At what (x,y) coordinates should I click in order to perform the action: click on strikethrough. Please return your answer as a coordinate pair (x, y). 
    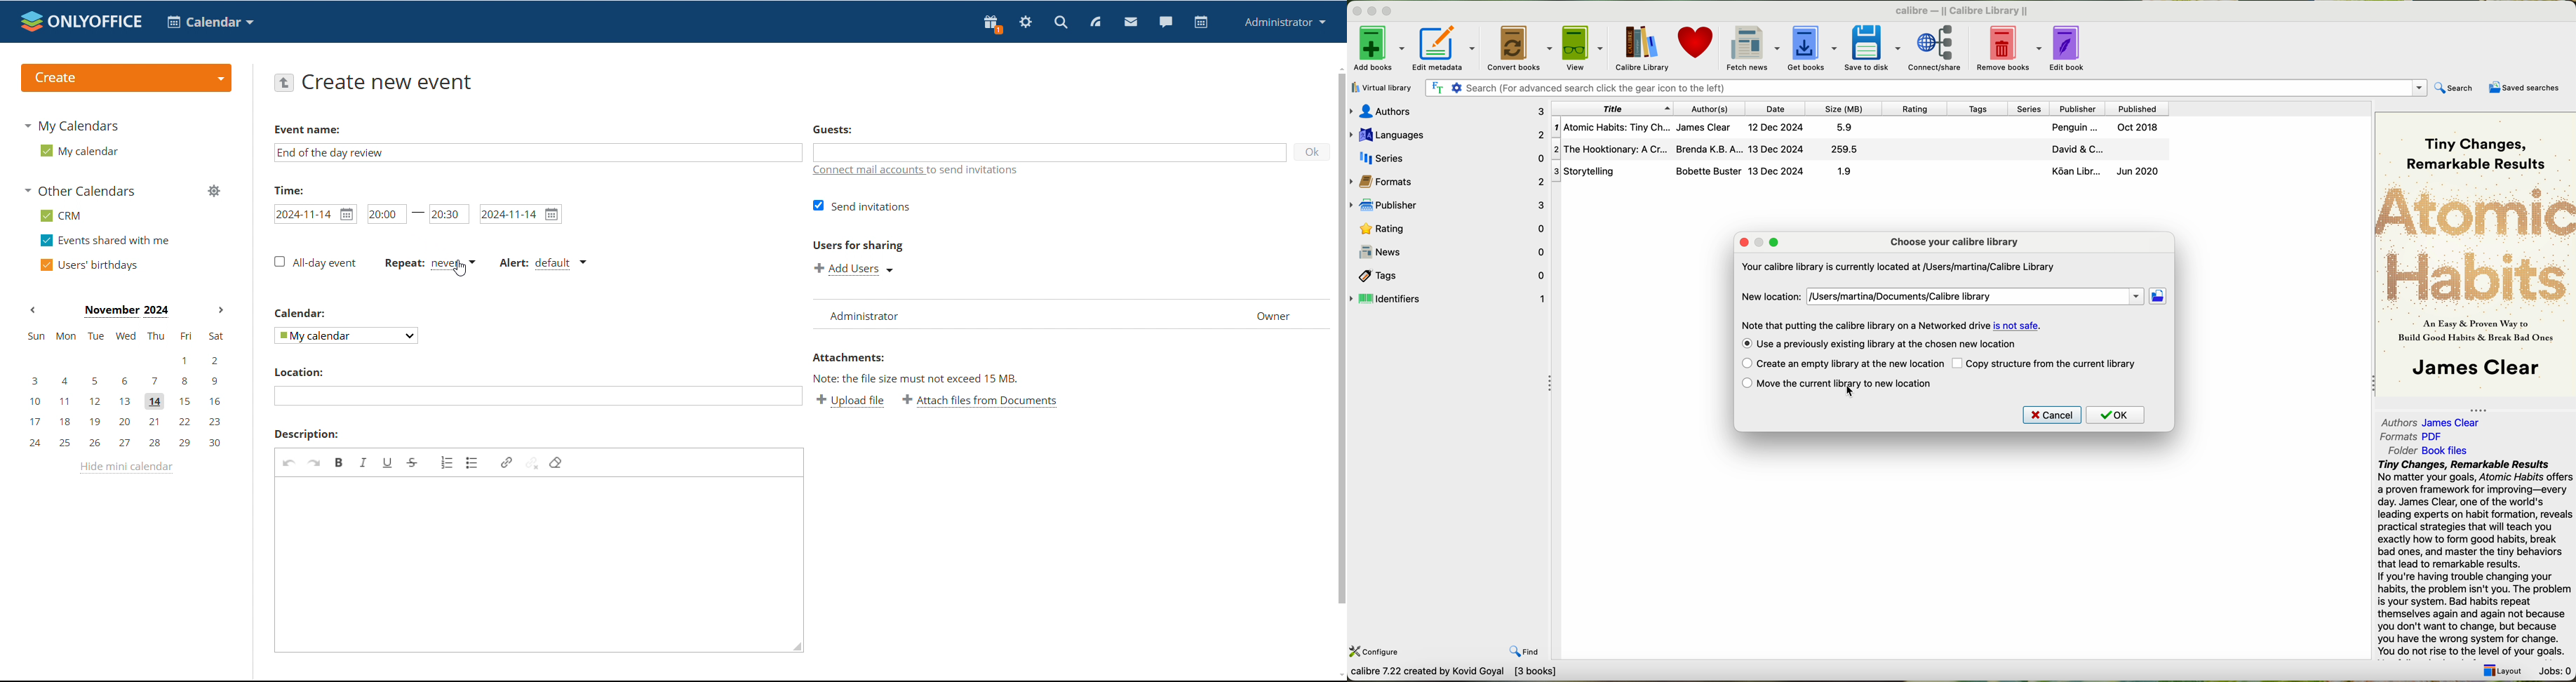
    Looking at the image, I should click on (412, 463).